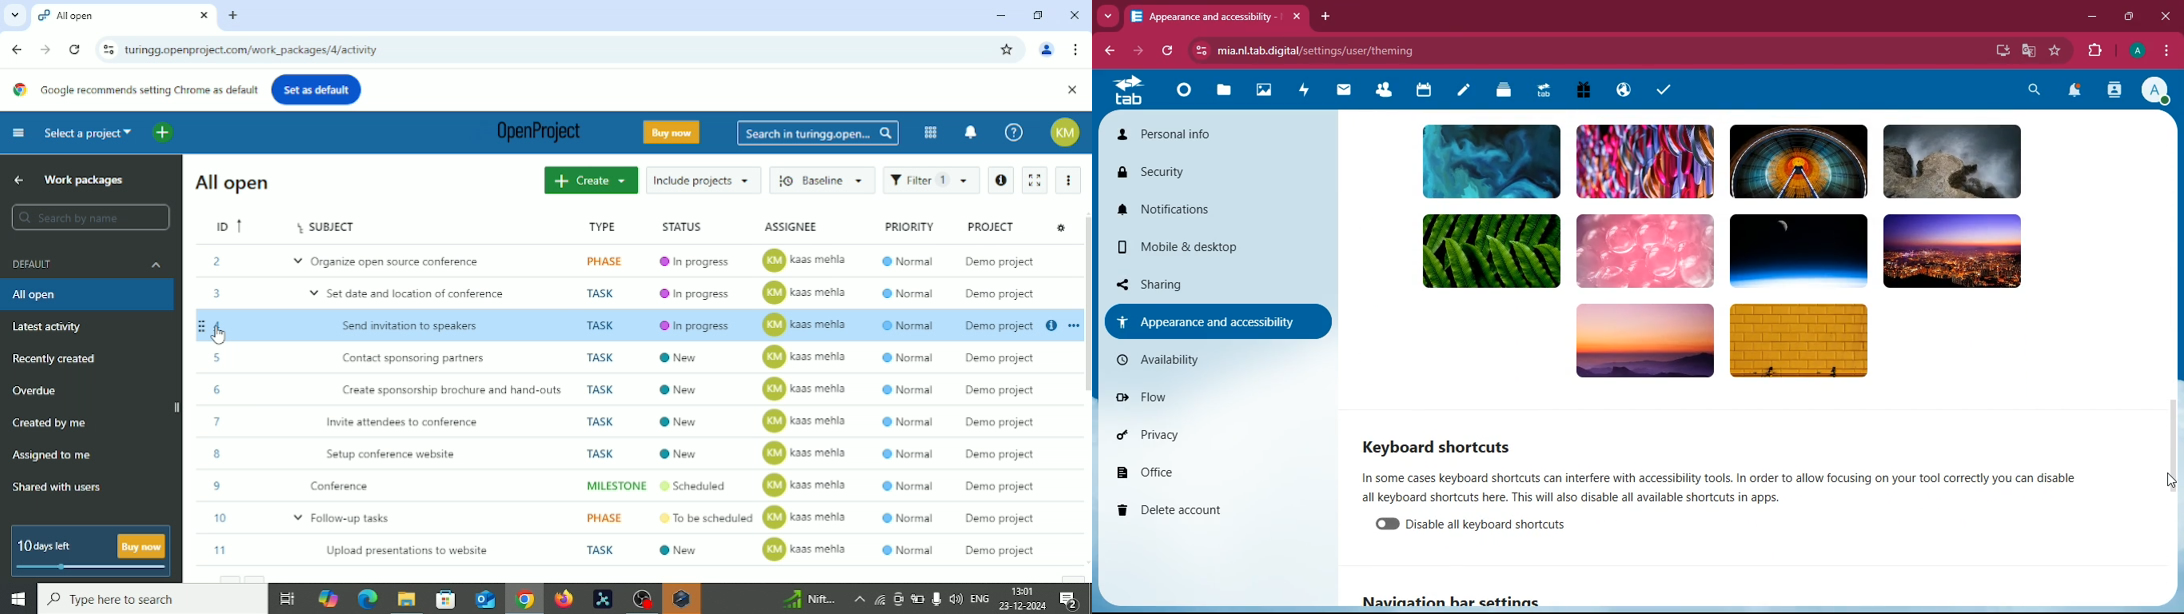  I want to click on OpenProject, so click(534, 134).